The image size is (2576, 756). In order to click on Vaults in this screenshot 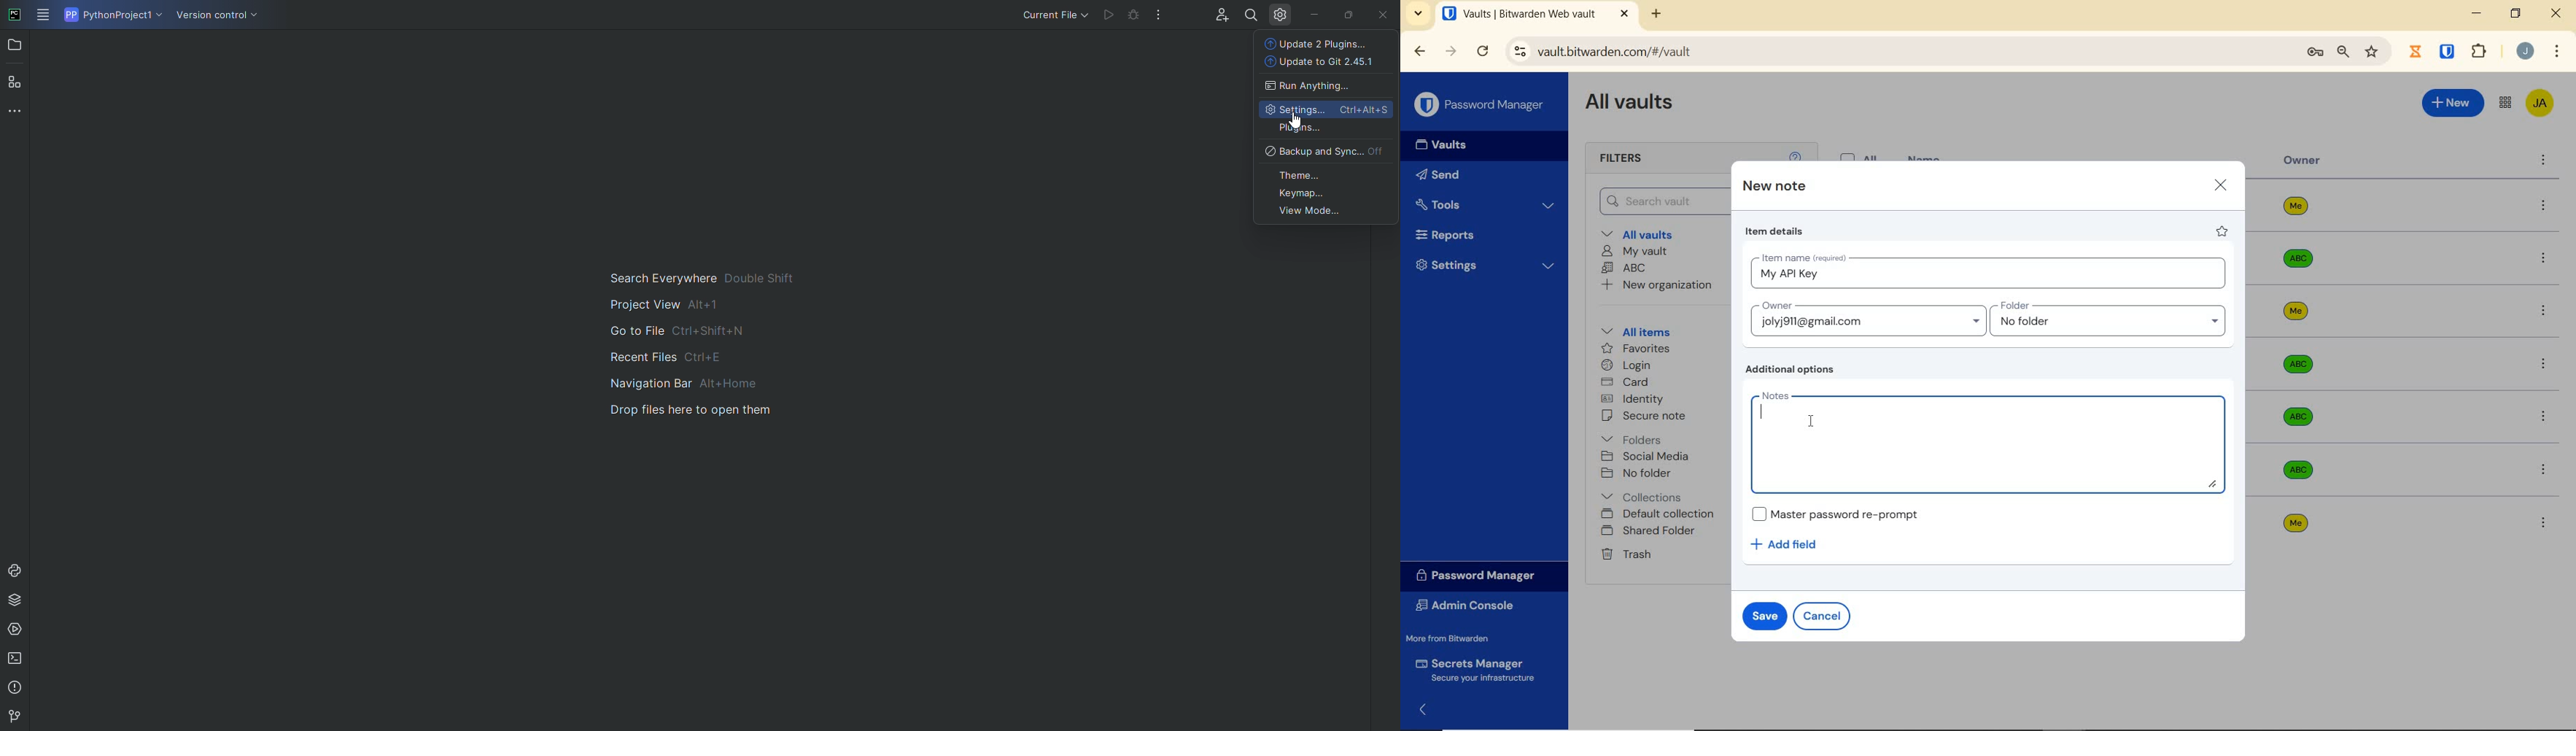, I will do `click(1448, 146)`.